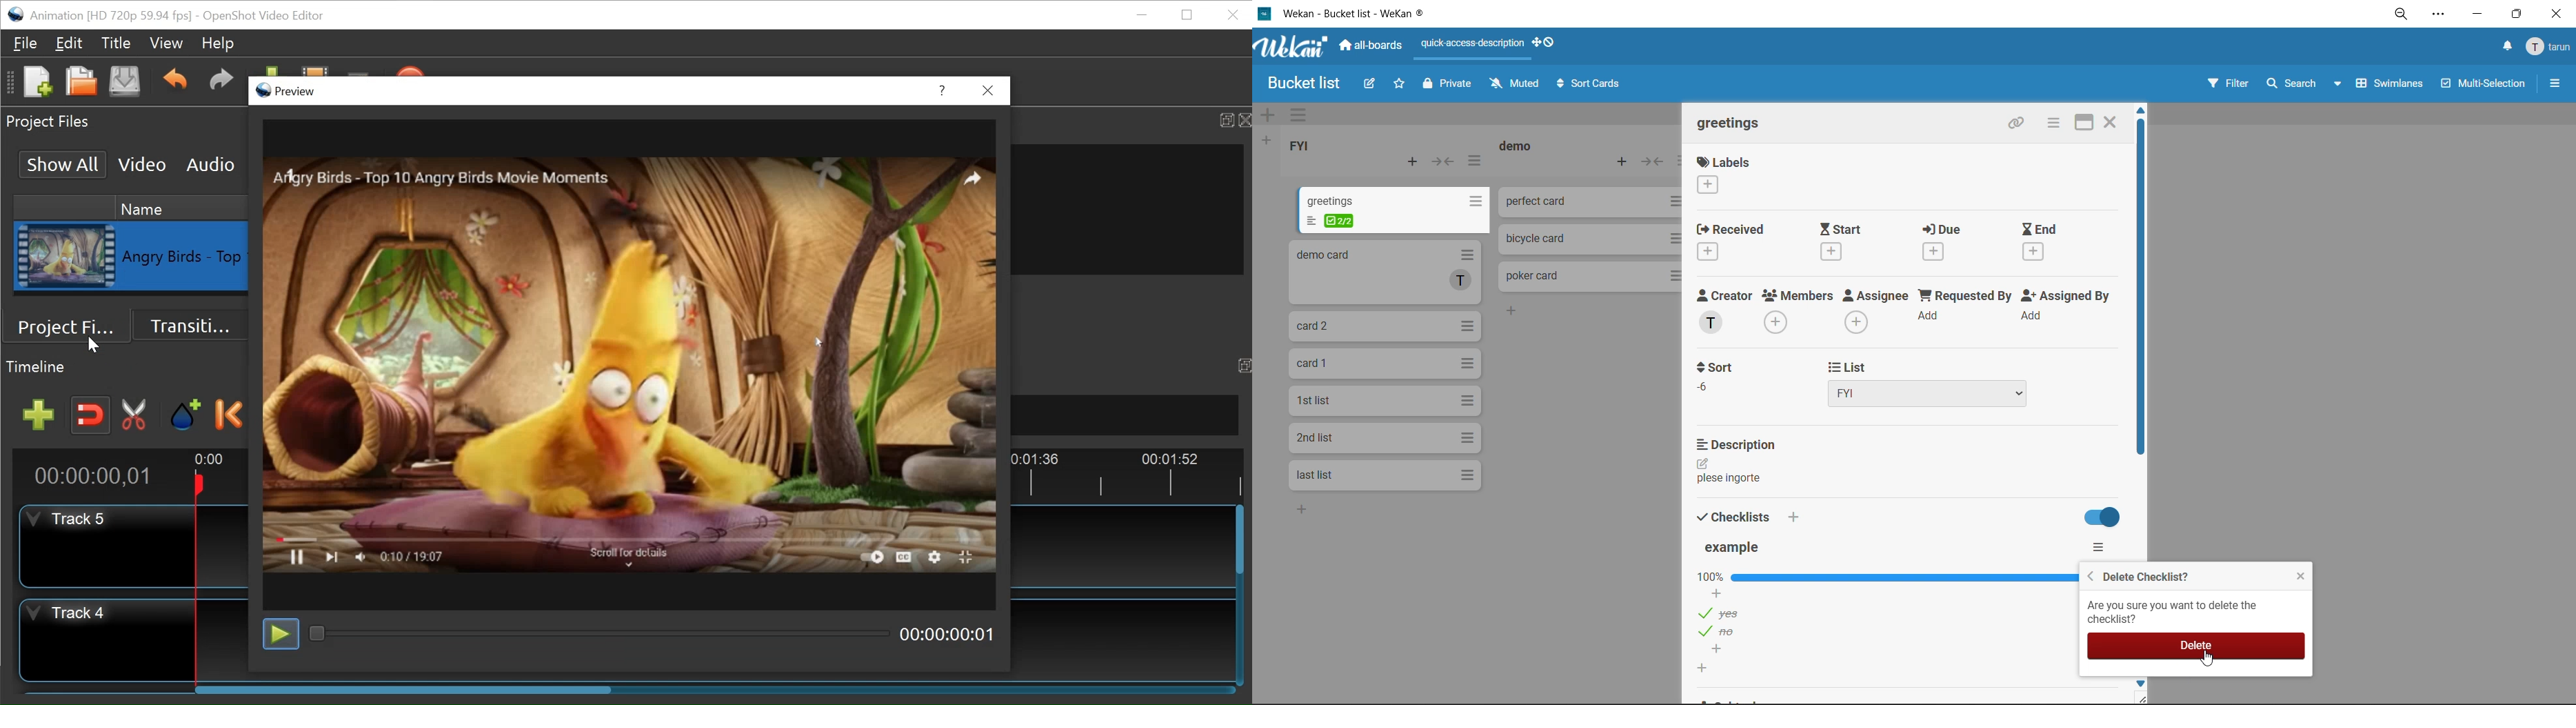 The image size is (2576, 728). Describe the element at coordinates (2306, 83) in the screenshot. I see `search` at that location.